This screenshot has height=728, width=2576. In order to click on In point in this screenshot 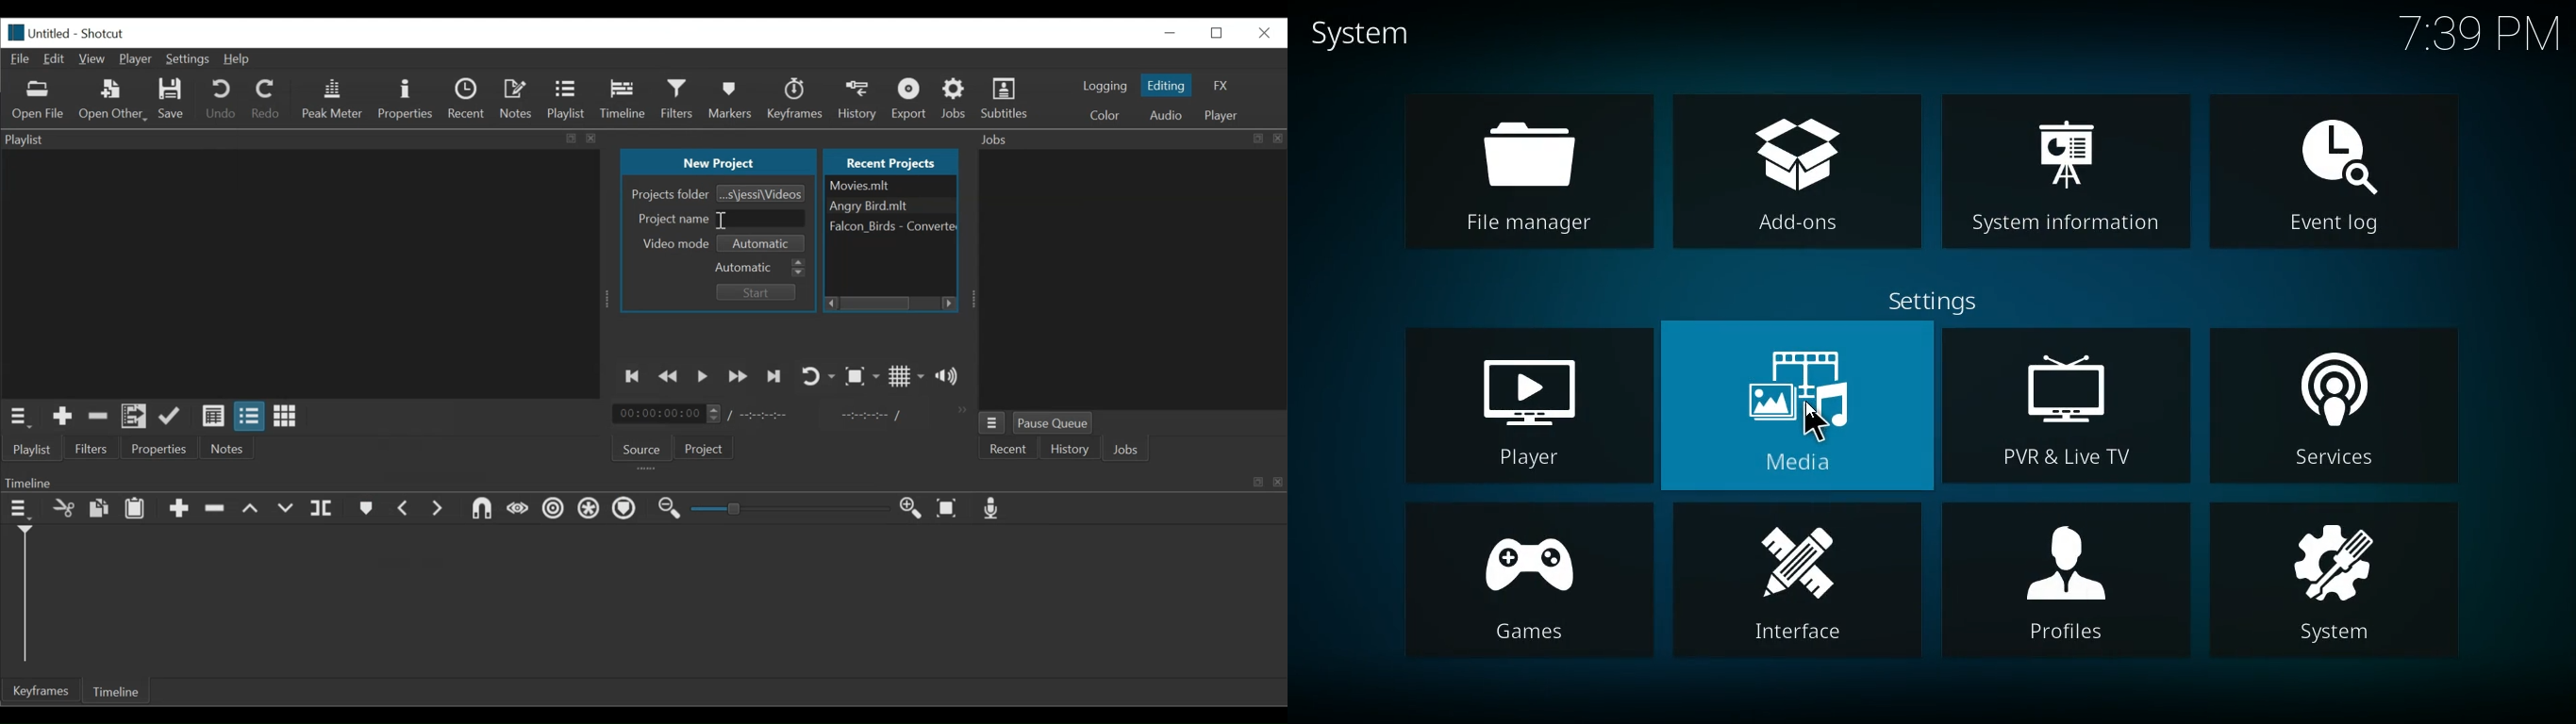, I will do `click(873, 415)`.